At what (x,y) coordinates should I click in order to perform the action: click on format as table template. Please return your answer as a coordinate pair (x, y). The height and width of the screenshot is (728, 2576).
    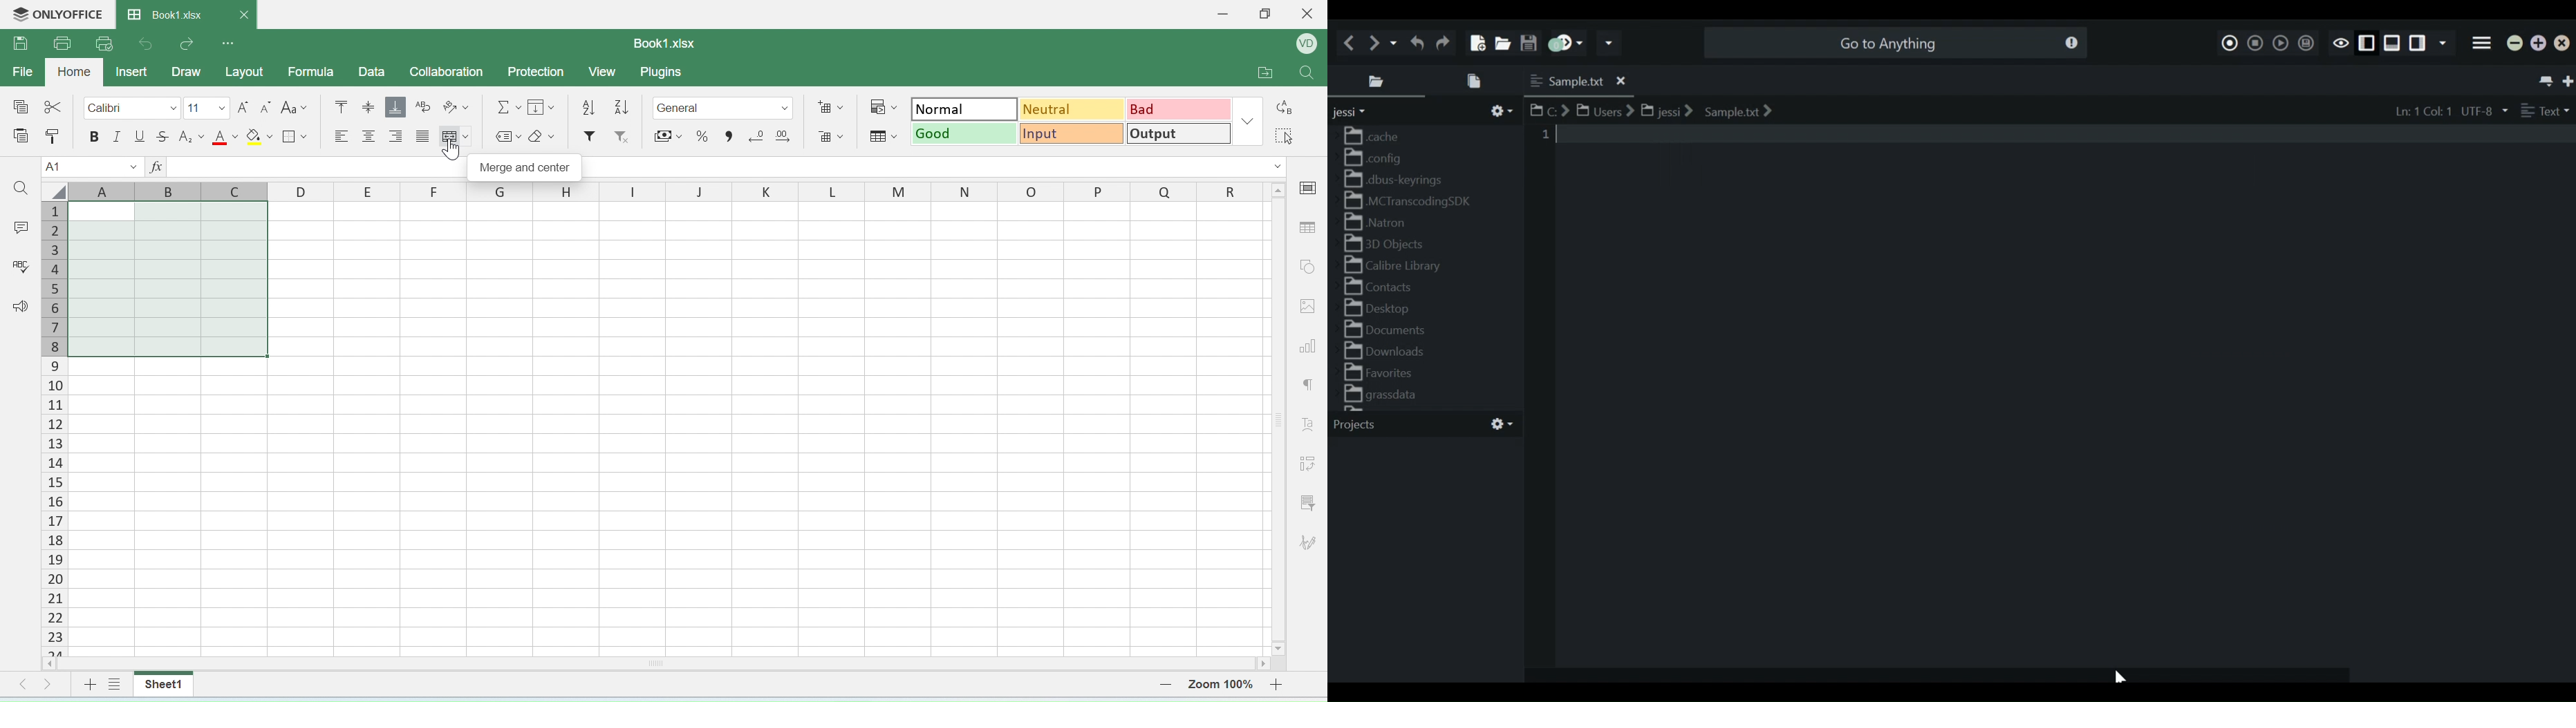
    Looking at the image, I should click on (881, 134).